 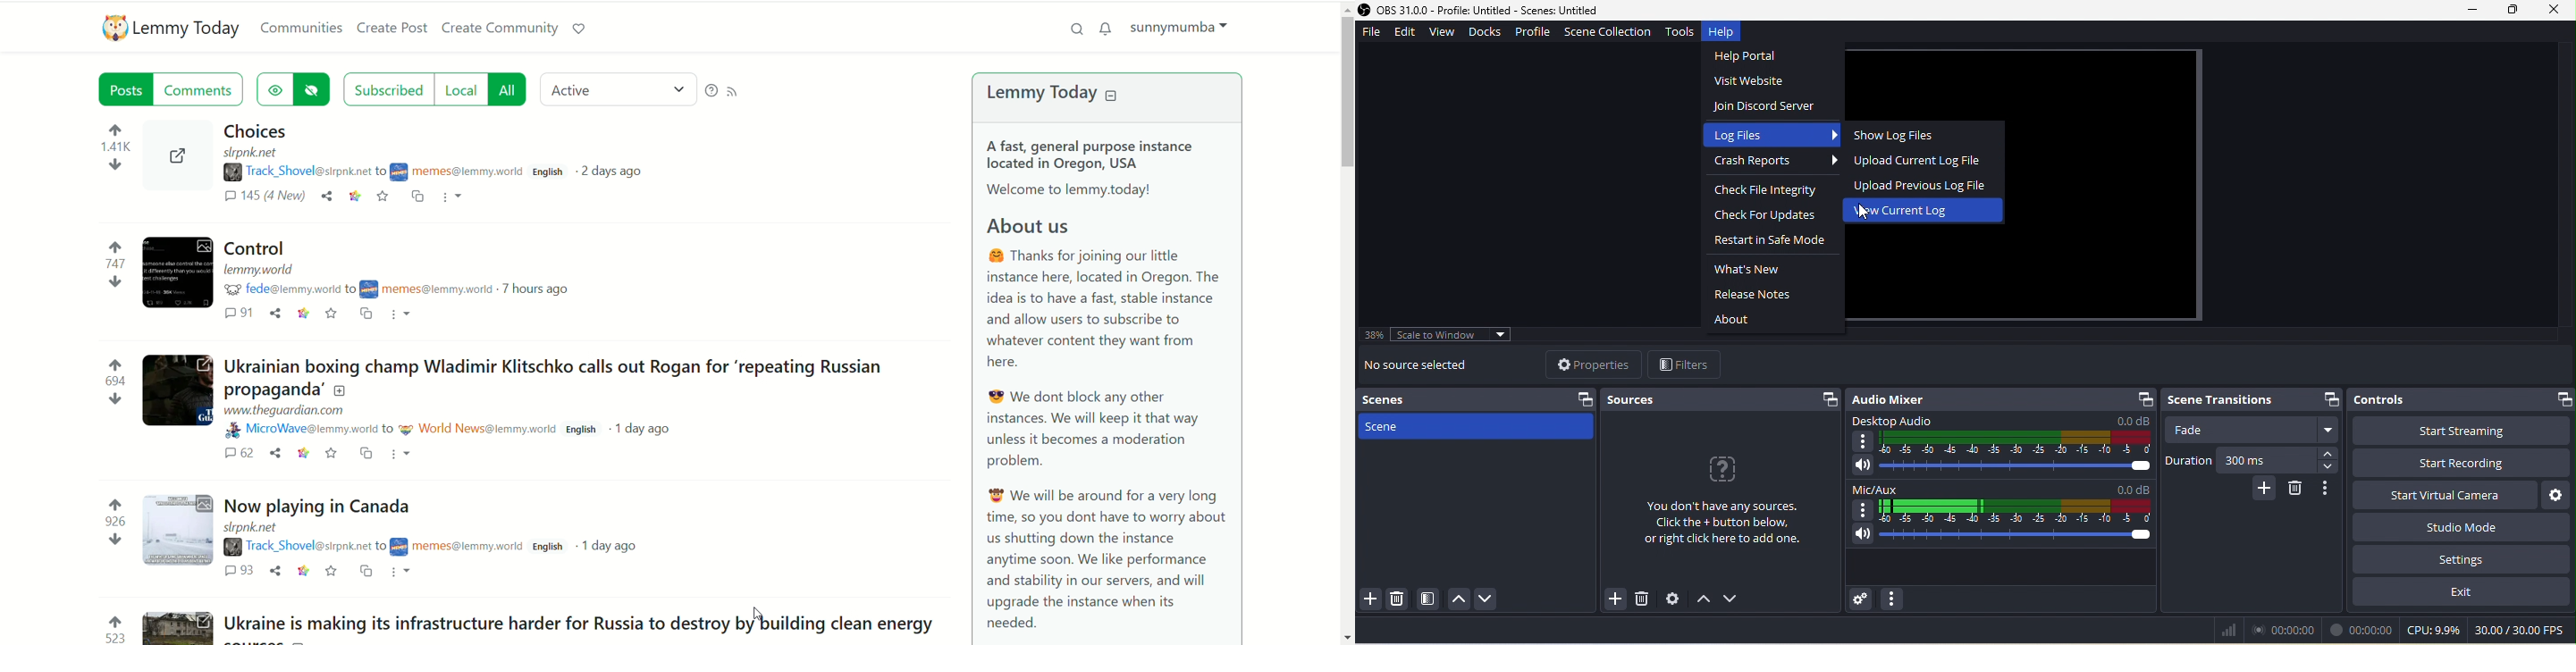 I want to click on join disorder server, so click(x=1768, y=108).